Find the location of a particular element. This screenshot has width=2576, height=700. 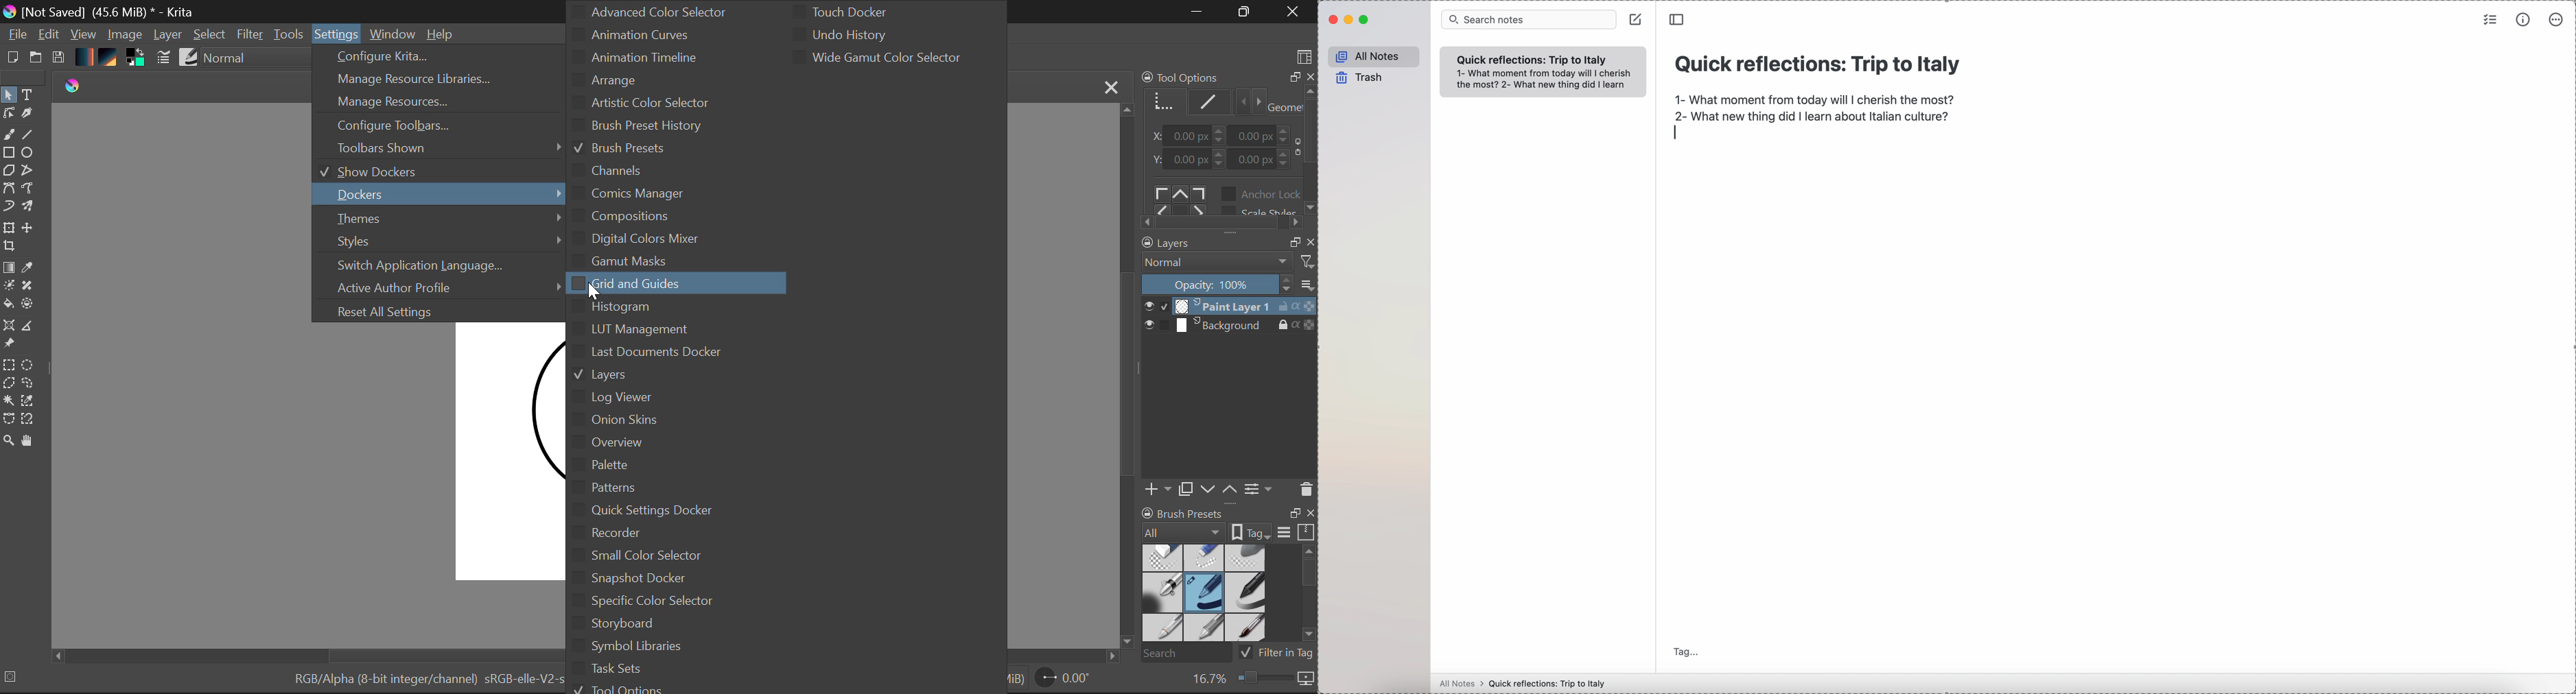

close Simplenote is located at coordinates (1332, 19).